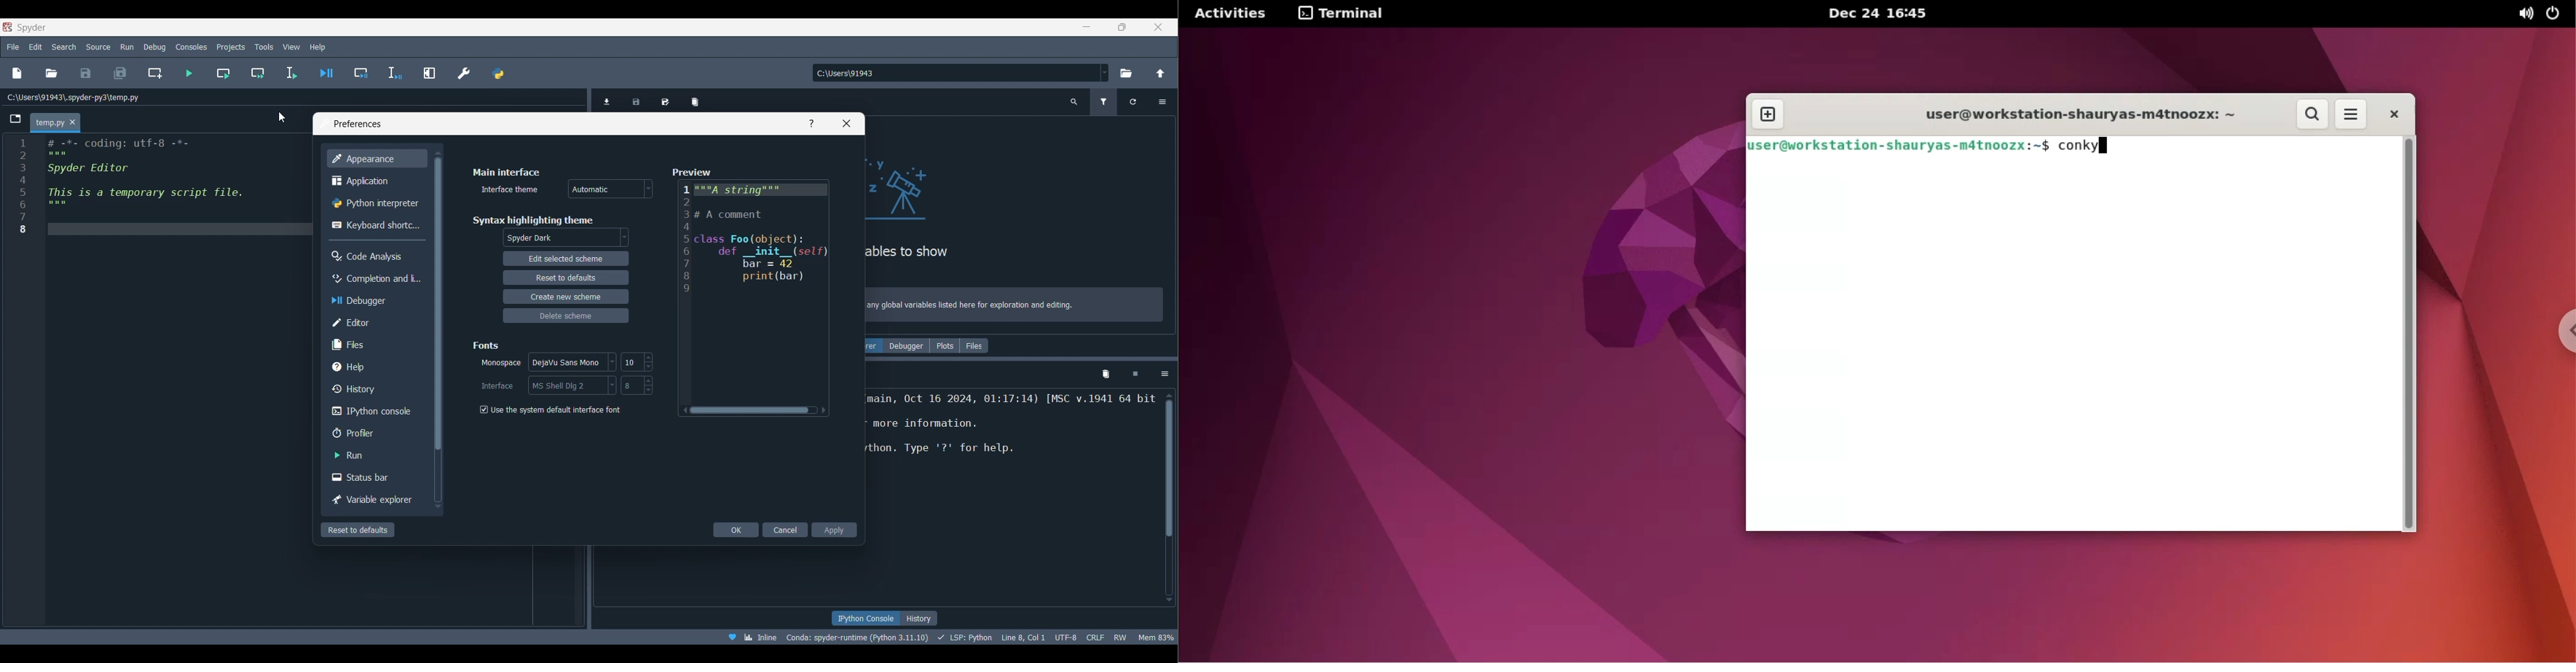 The height and width of the screenshot is (672, 2576). What do you see at coordinates (1127, 73) in the screenshot?
I see `Browse working directory` at bounding box center [1127, 73].